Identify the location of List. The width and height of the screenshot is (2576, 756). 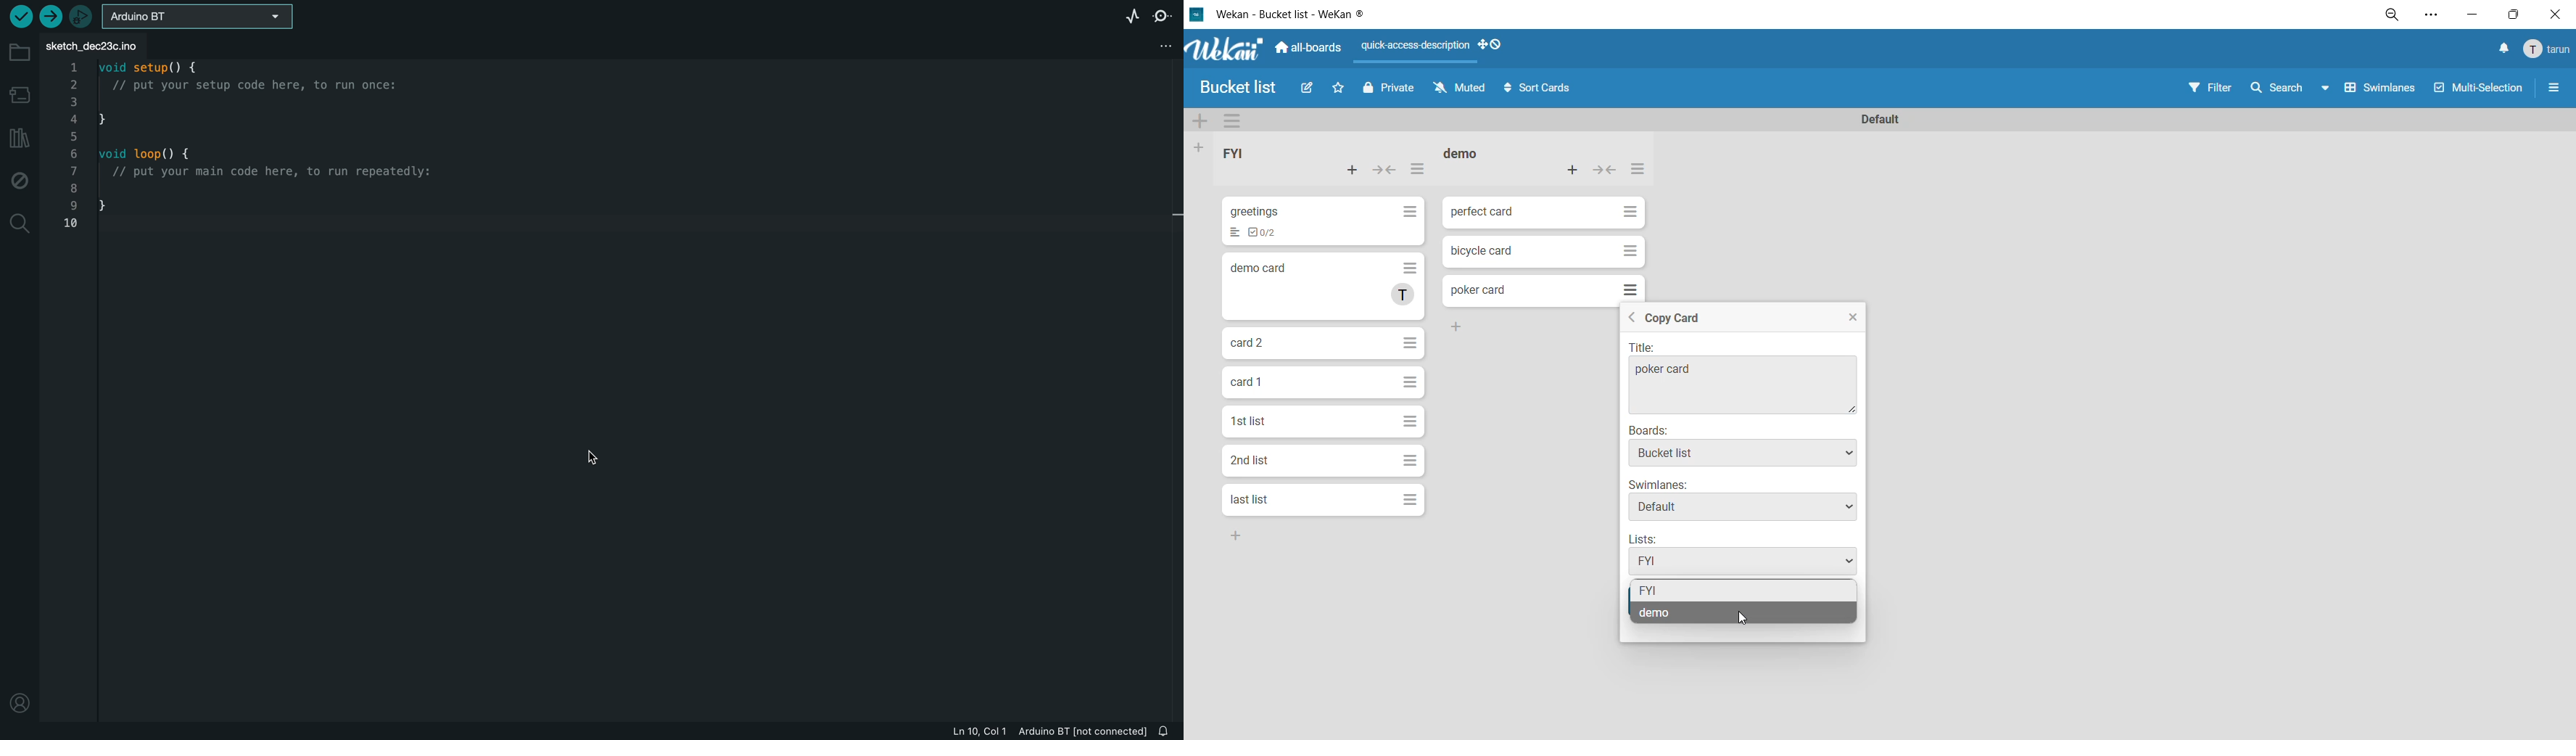
(1231, 233).